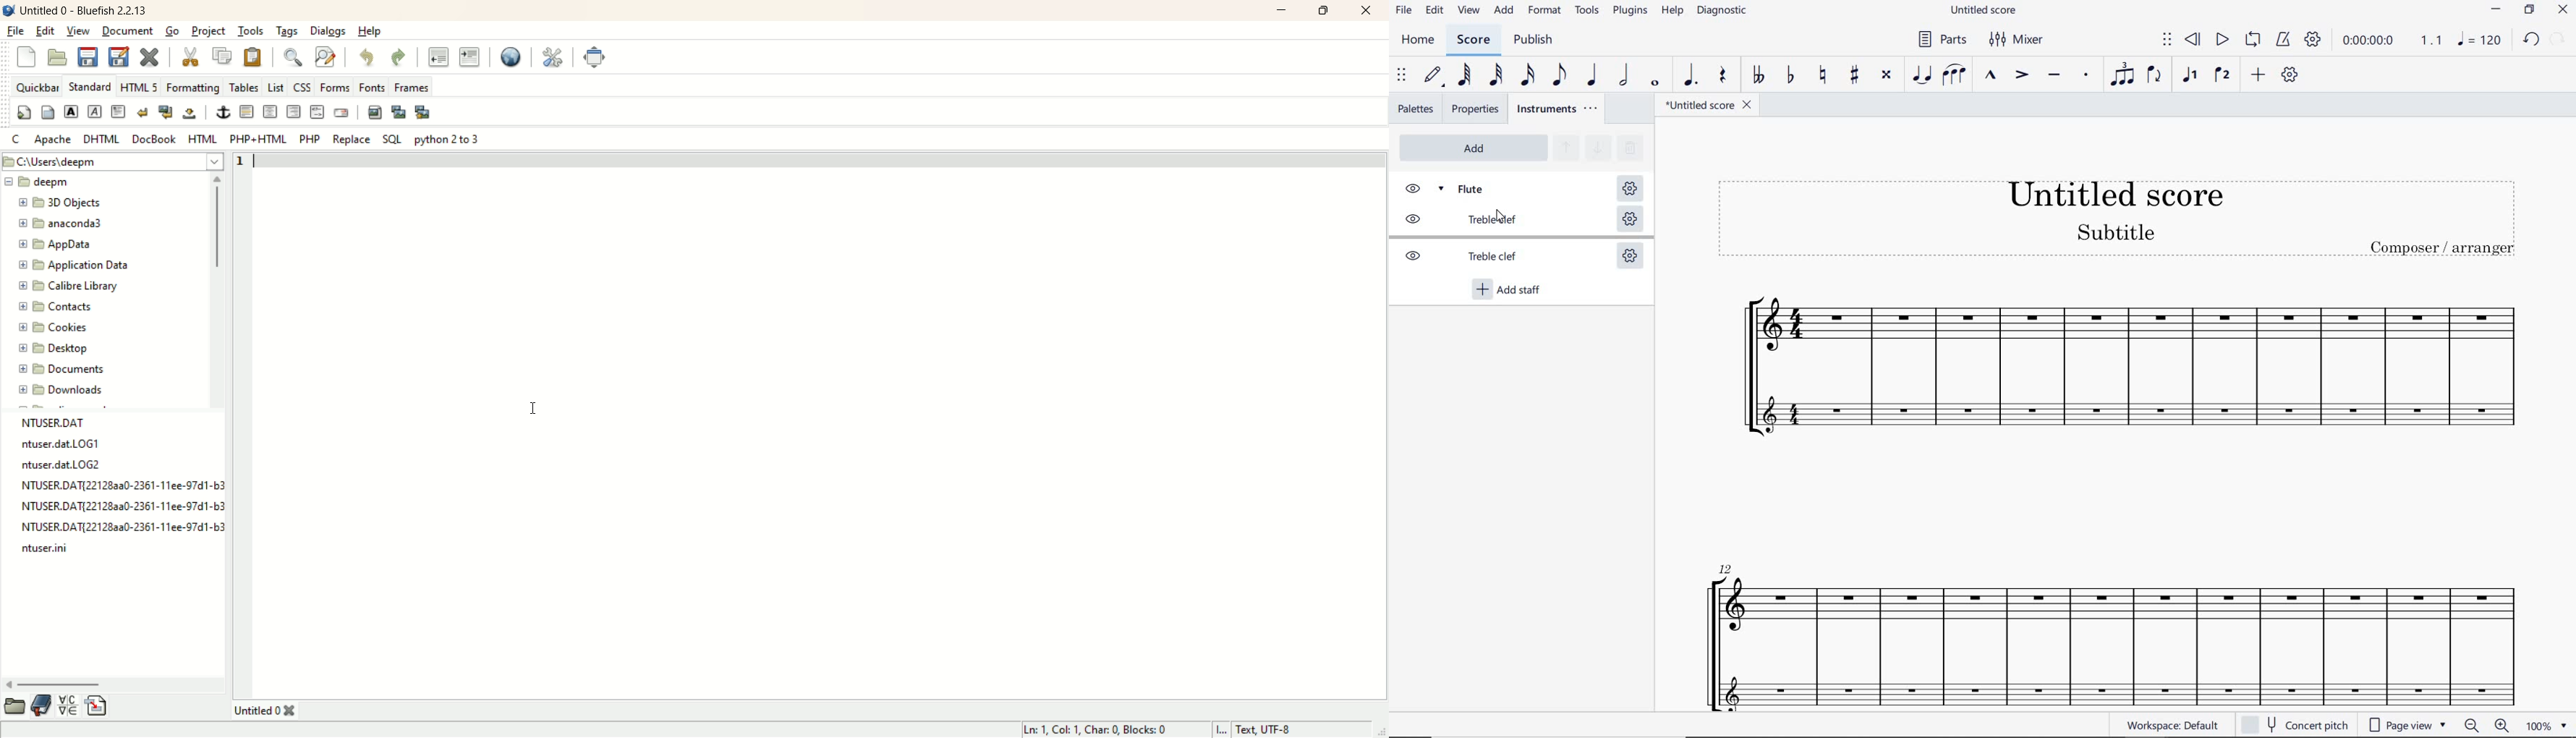 The width and height of the screenshot is (2576, 756). What do you see at coordinates (70, 285) in the screenshot?
I see `calibre library` at bounding box center [70, 285].